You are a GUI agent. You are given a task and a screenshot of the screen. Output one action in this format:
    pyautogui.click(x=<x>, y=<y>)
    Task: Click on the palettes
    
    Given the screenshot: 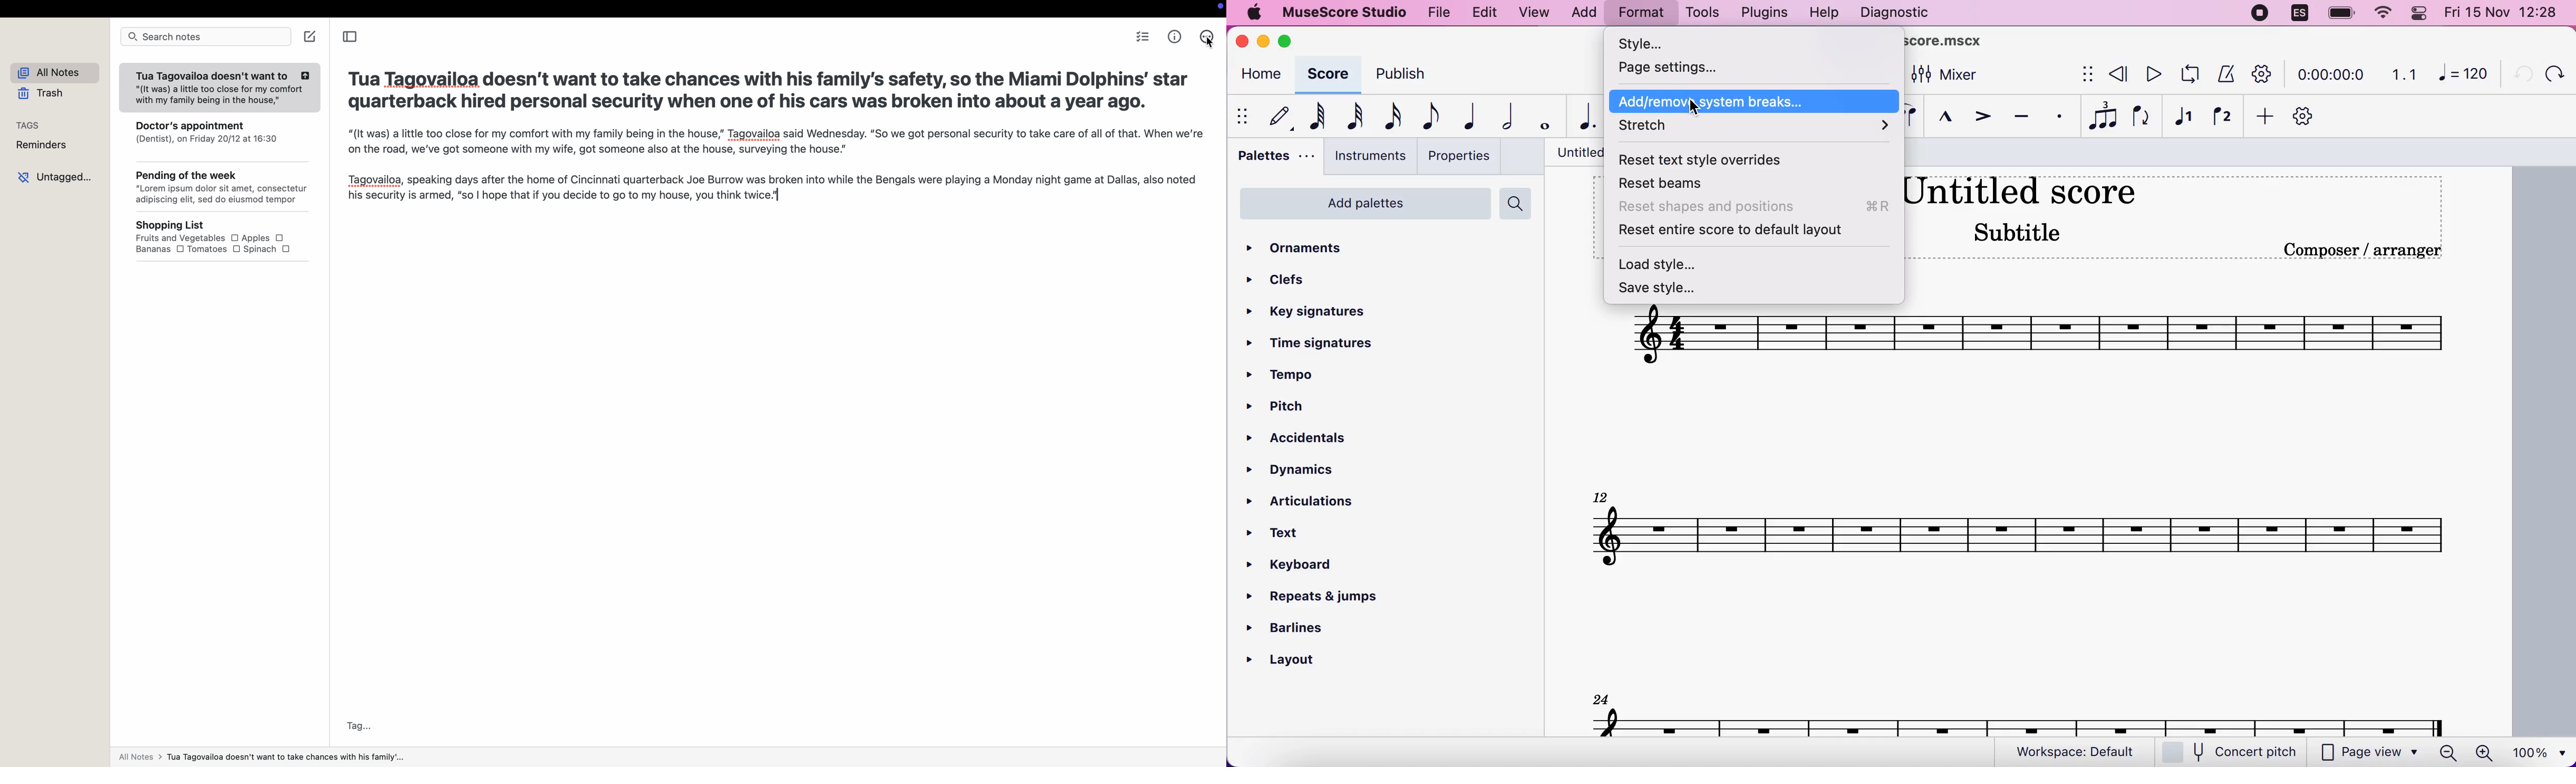 What is the action you would take?
    pyautogui.click(x=1273, y=159)
    